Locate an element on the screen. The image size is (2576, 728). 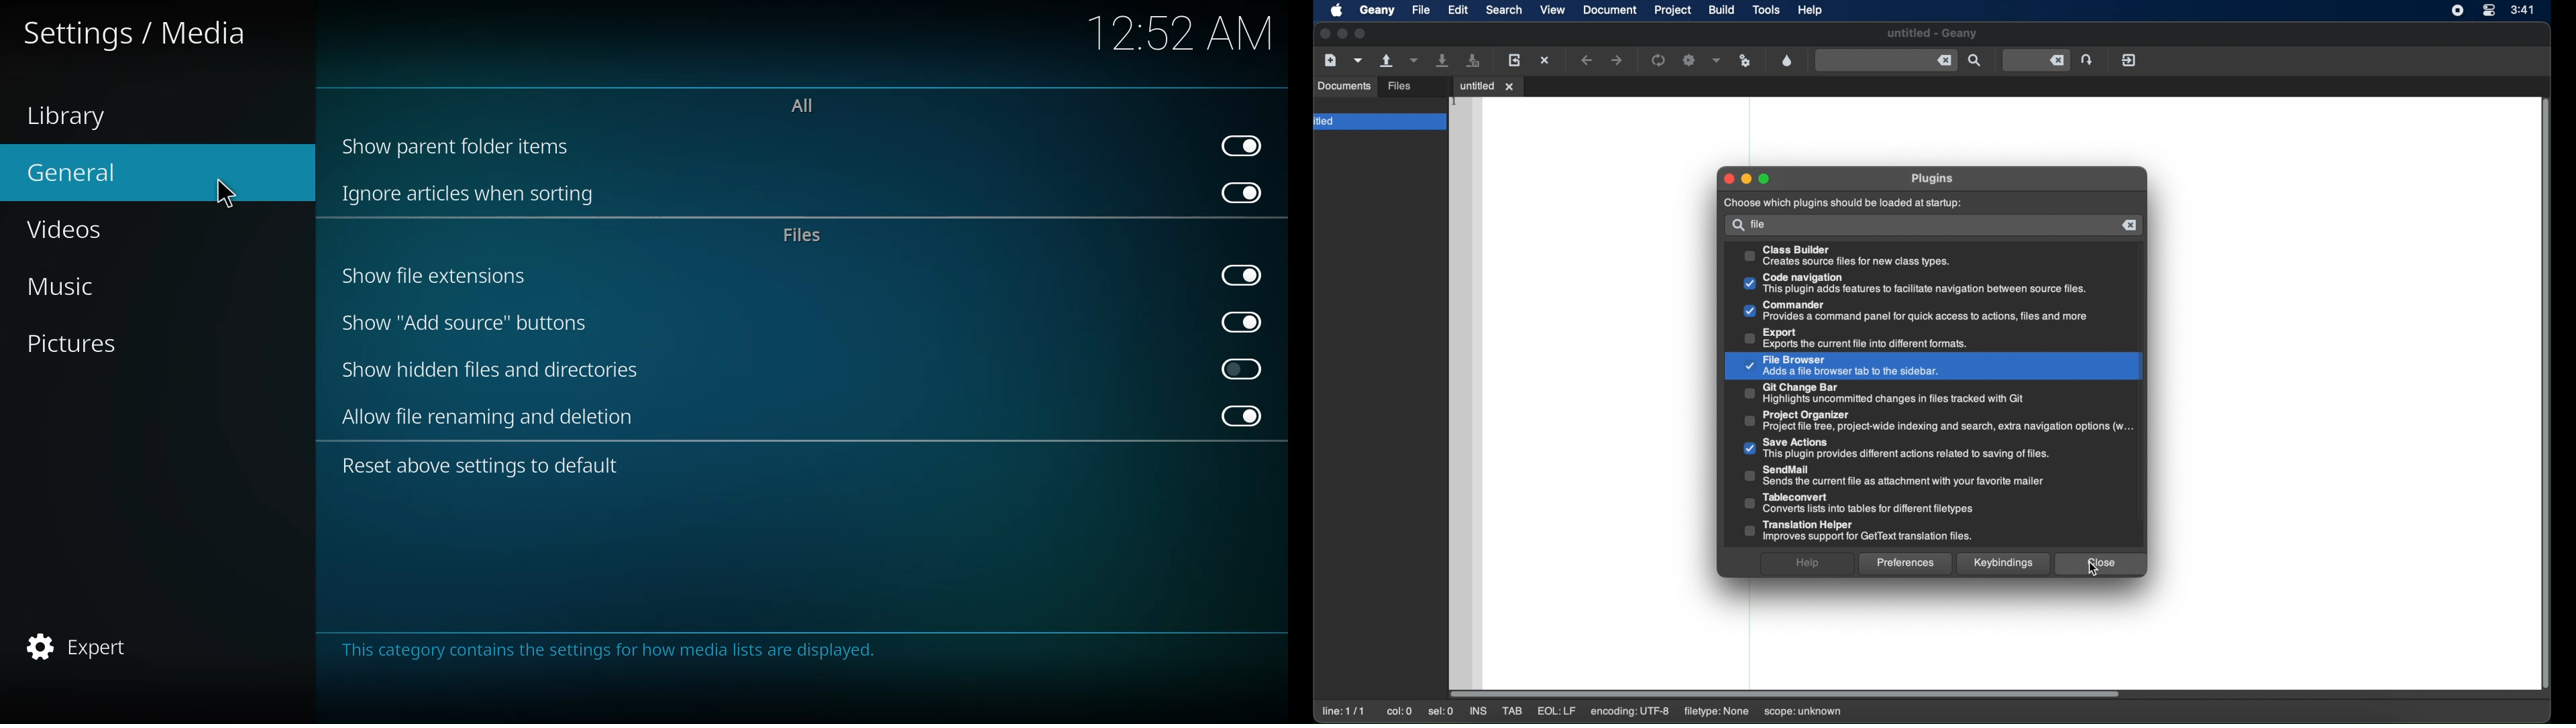
save all open files is located at coordinates (1474, 60).